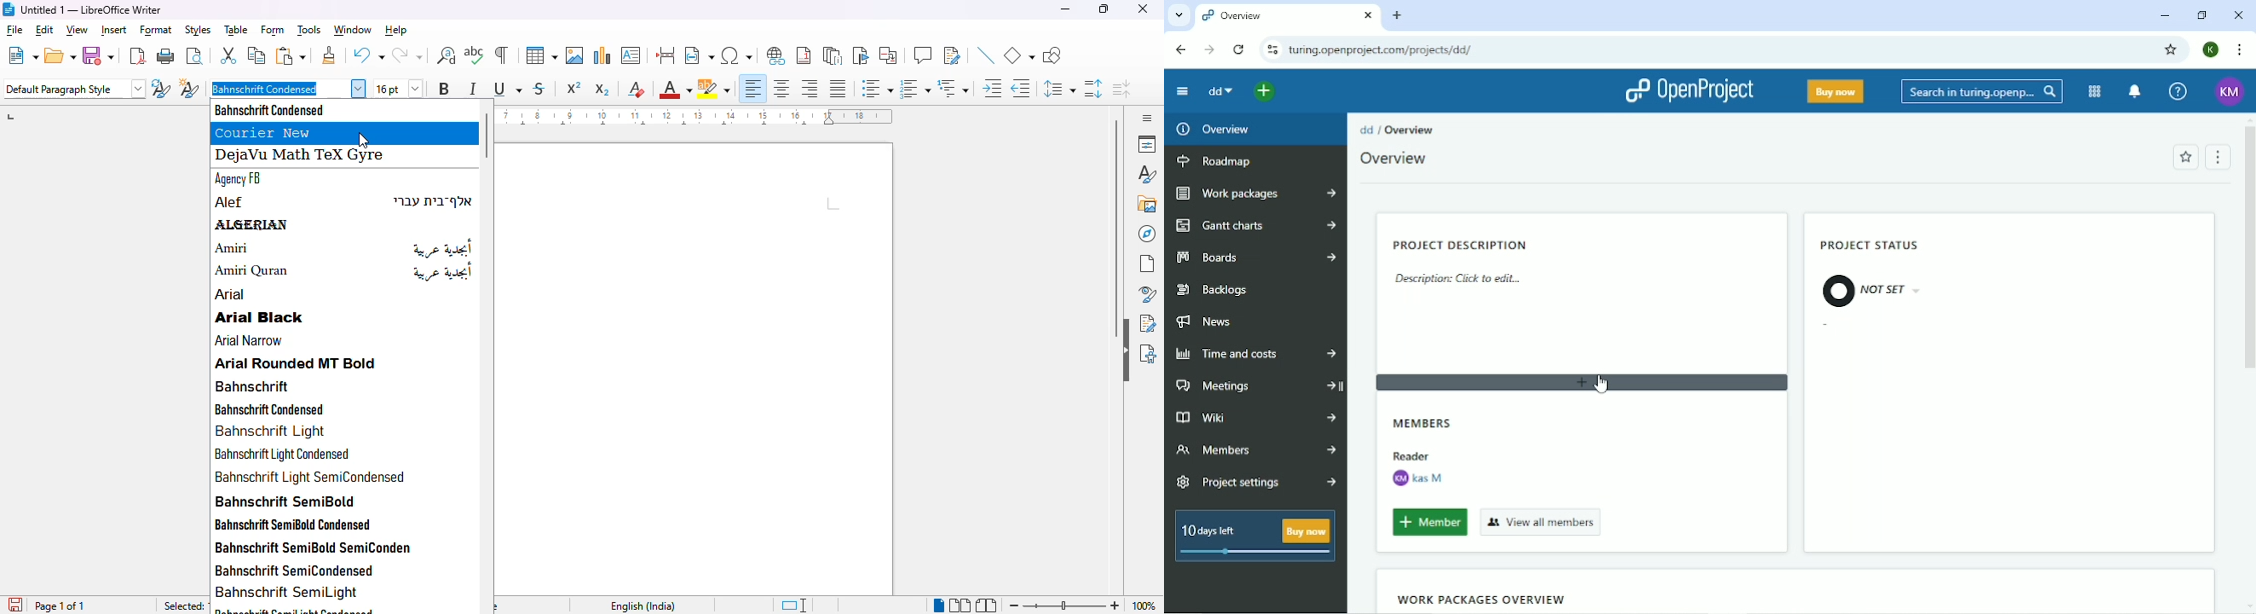 The image size is (2268, 616). I want to click on bahnschrift semicondensed, so click(296, 571).